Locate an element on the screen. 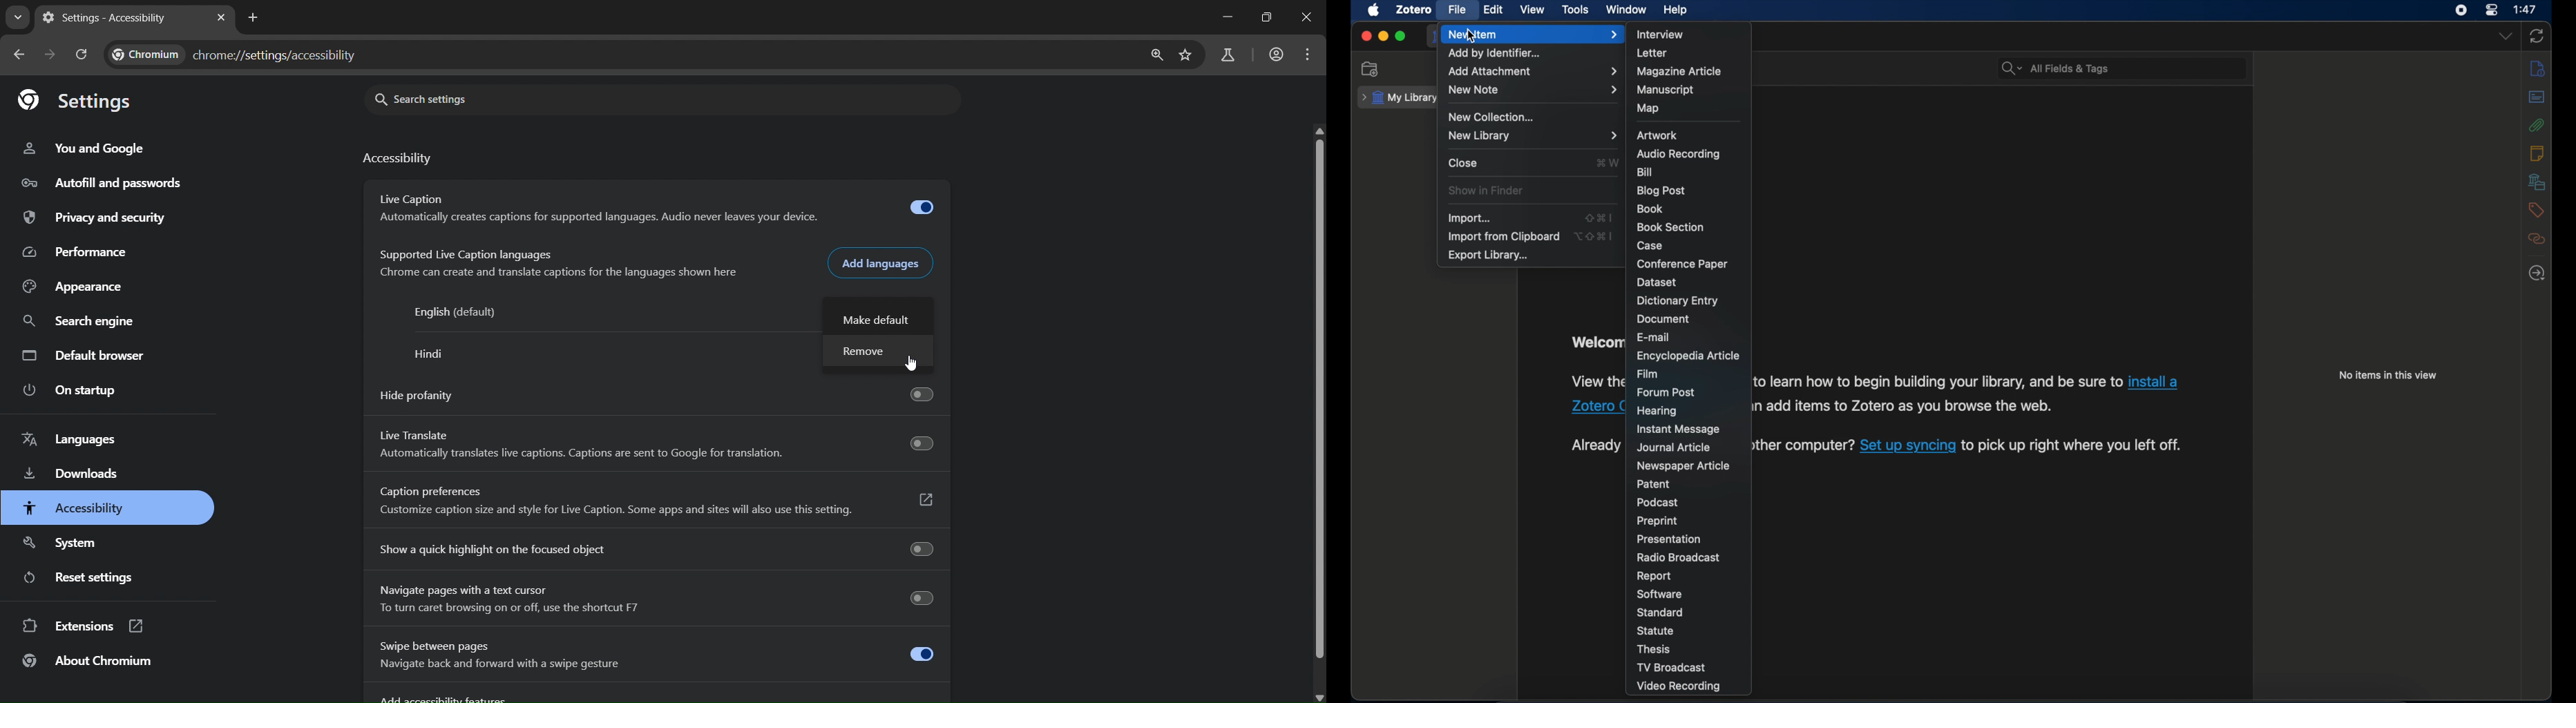  video recording is located at coordinates (1679, 687).